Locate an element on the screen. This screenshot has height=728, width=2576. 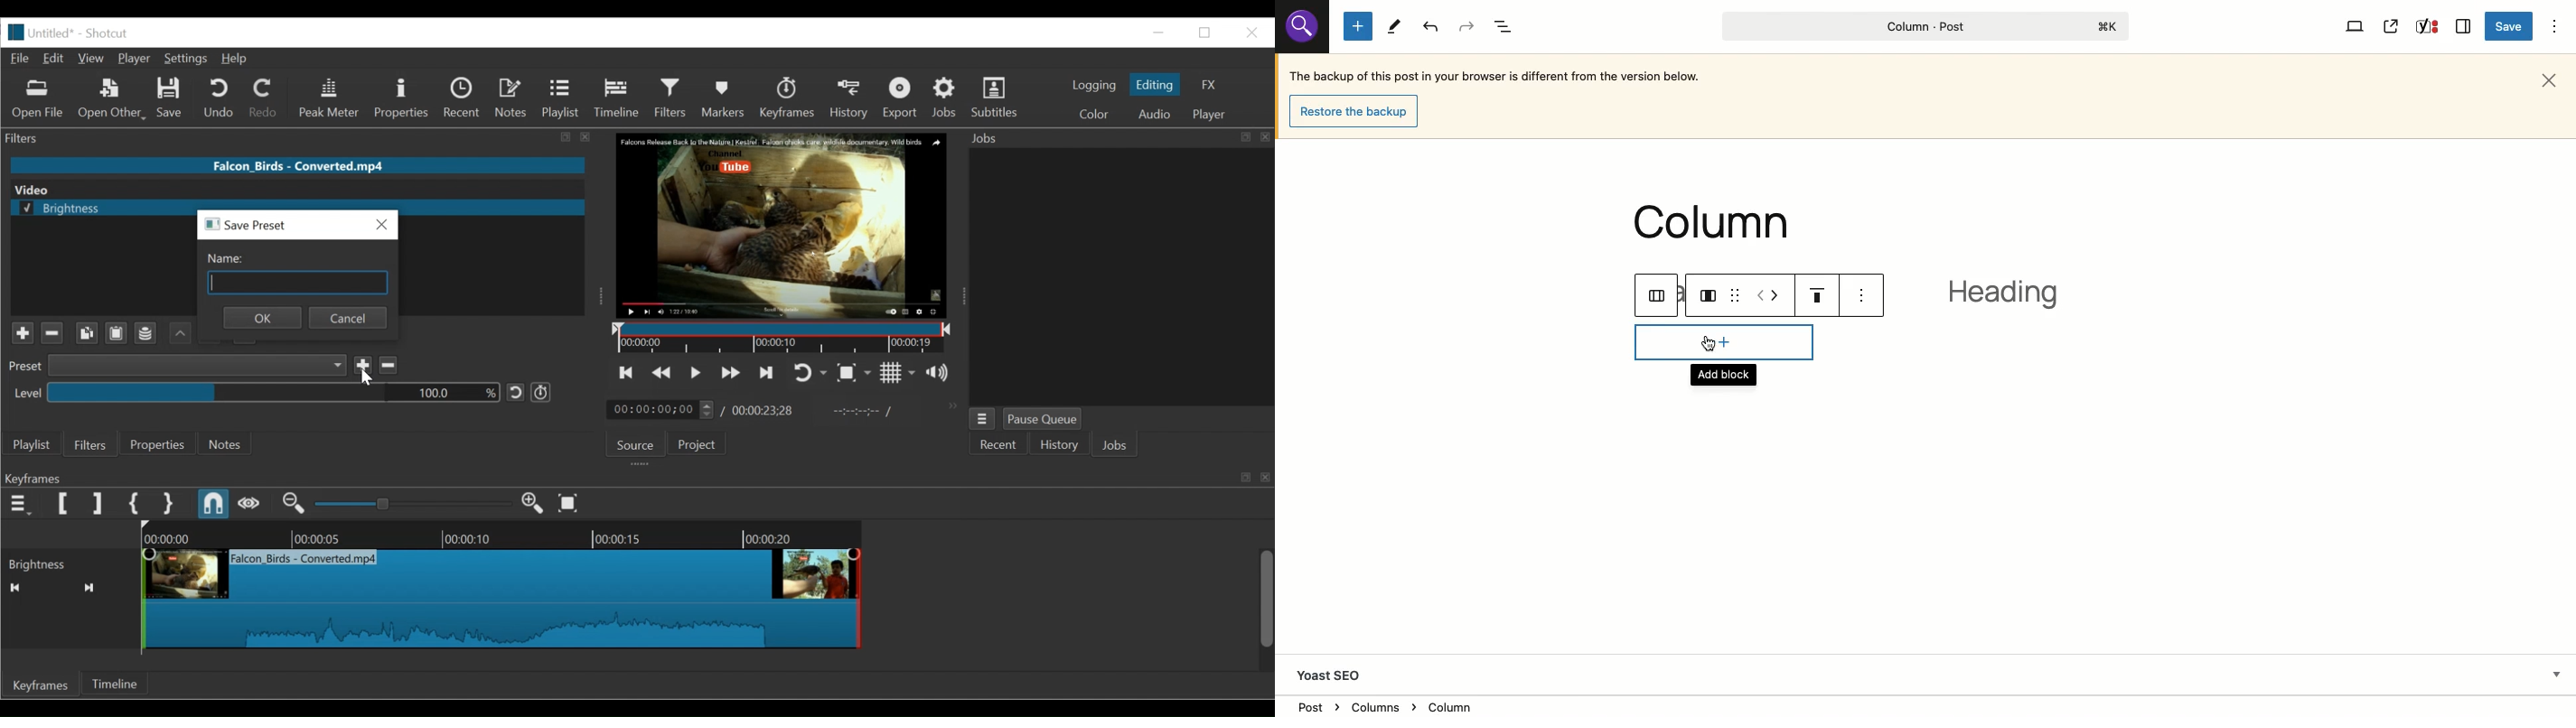
Add new block is located at coordinates (1358, 27).